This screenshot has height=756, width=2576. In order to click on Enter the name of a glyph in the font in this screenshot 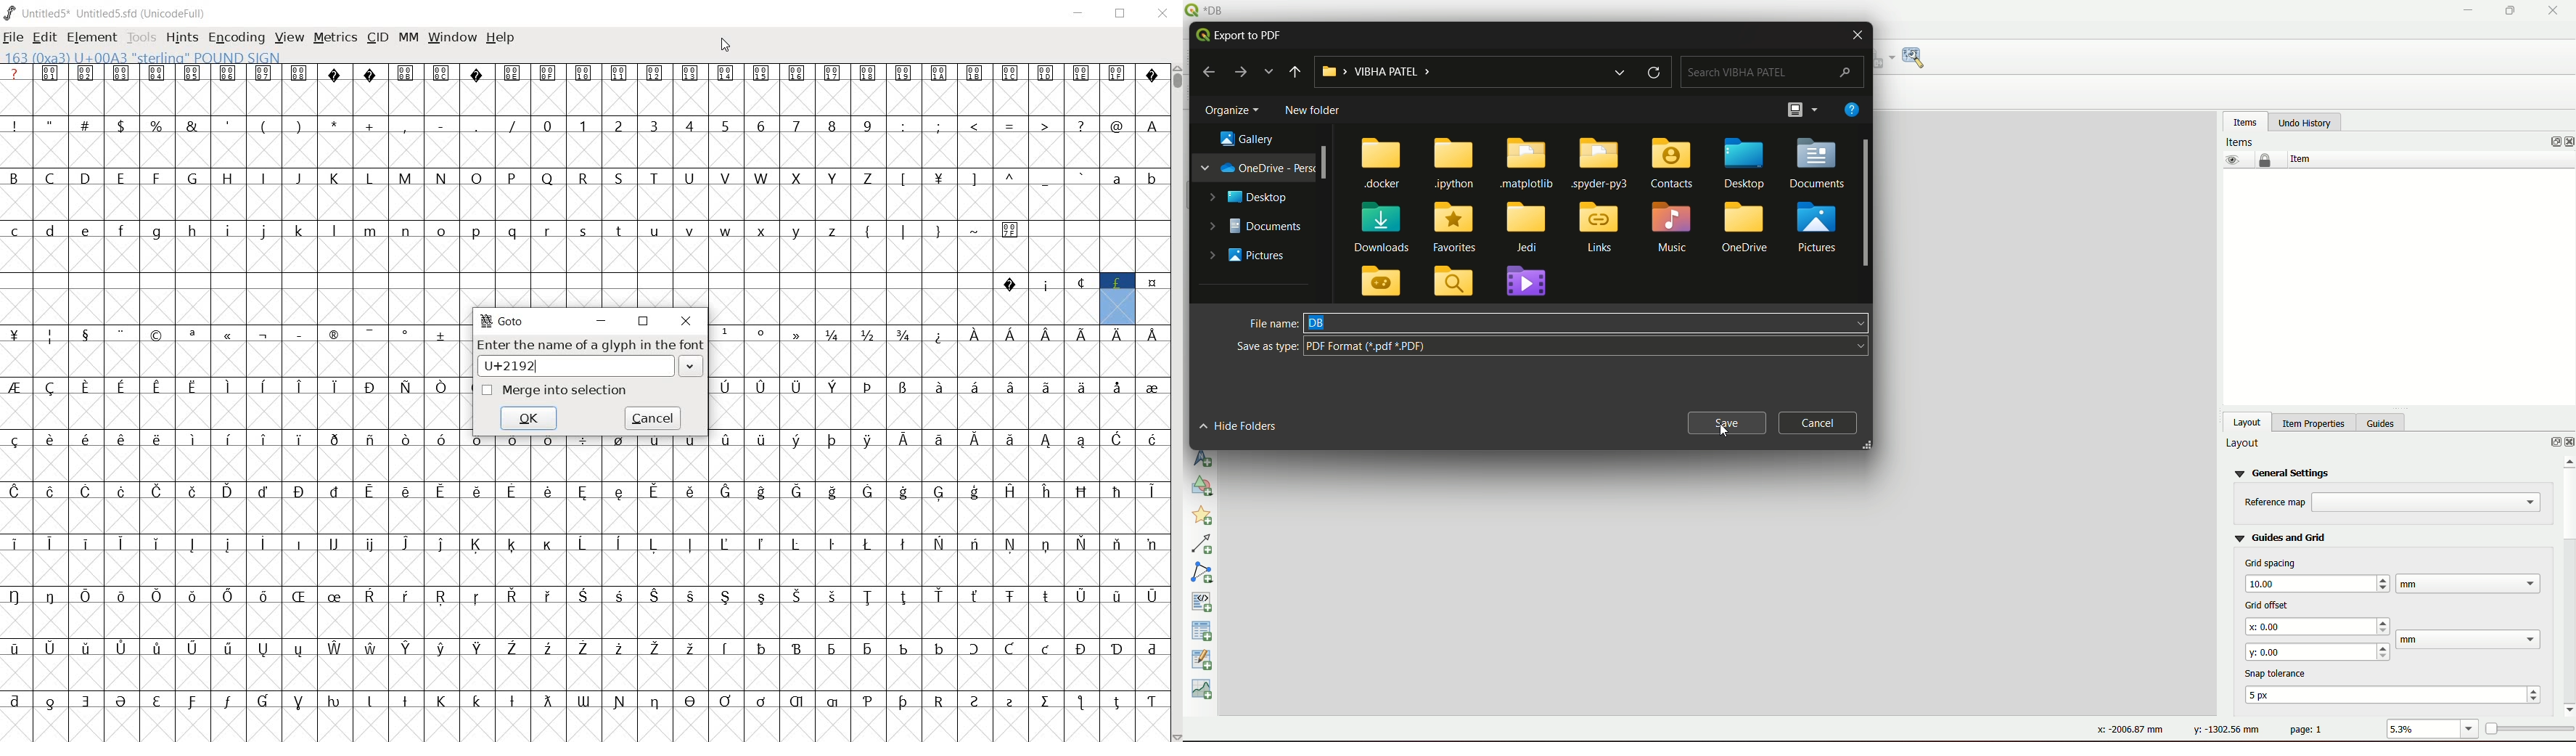, I will do `click(589, 359)`.